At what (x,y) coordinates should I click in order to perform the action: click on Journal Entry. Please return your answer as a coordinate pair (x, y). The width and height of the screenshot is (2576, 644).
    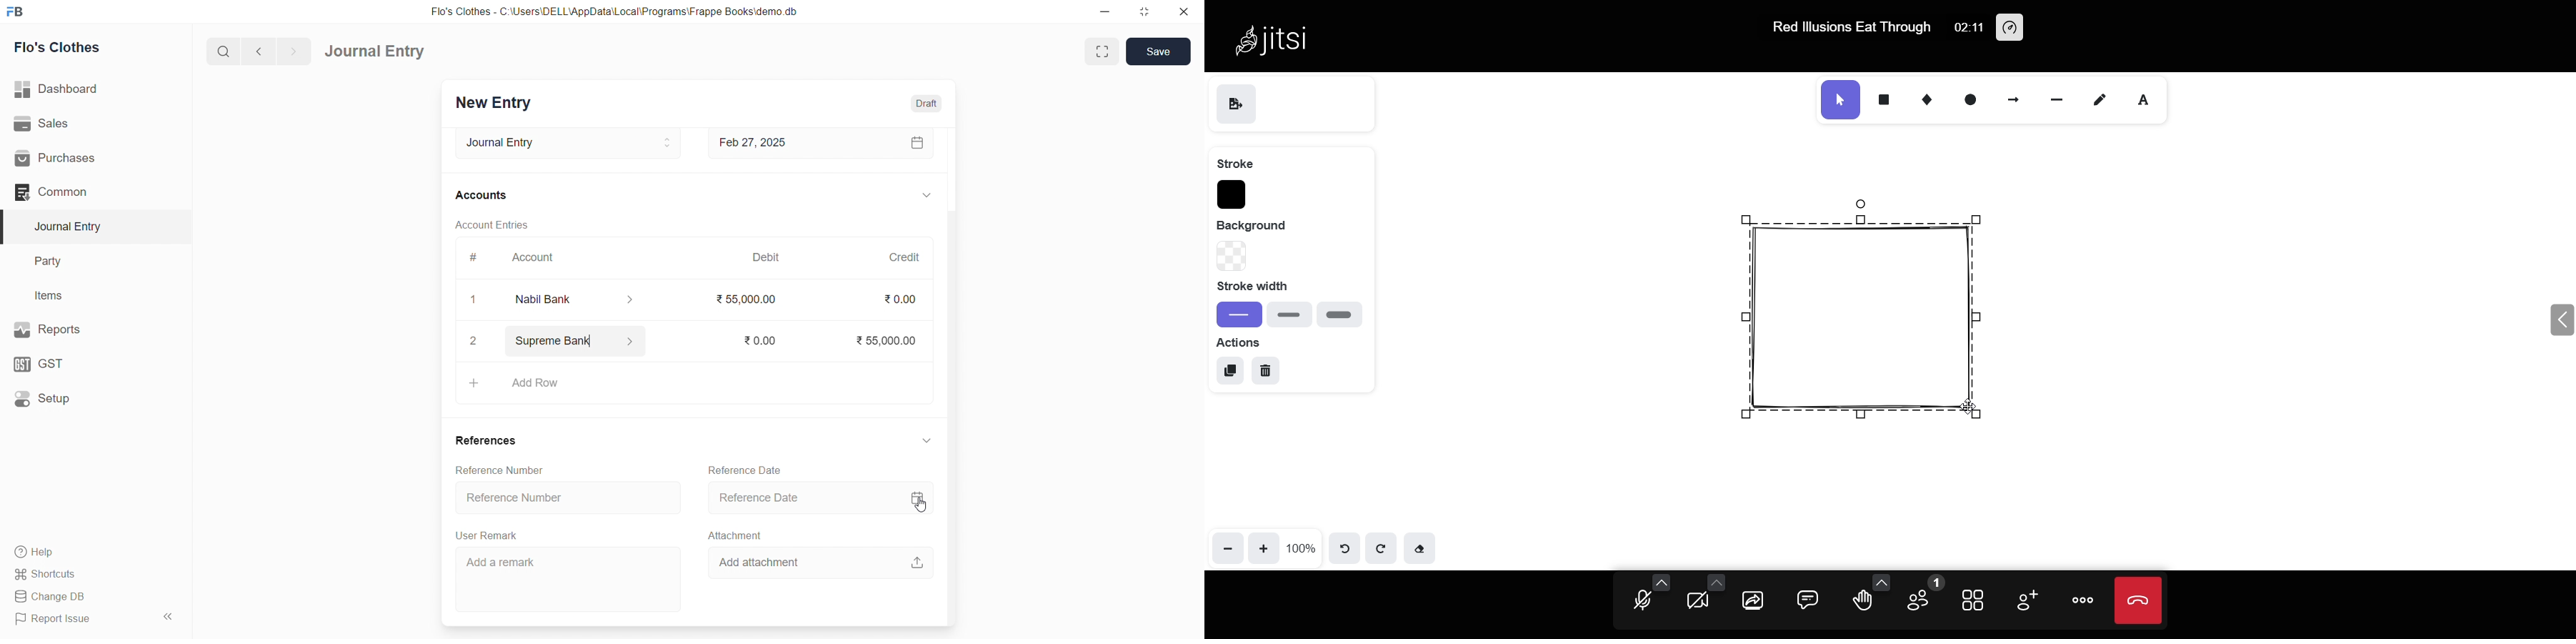
    Looking at the image, I should click on (72, 227).